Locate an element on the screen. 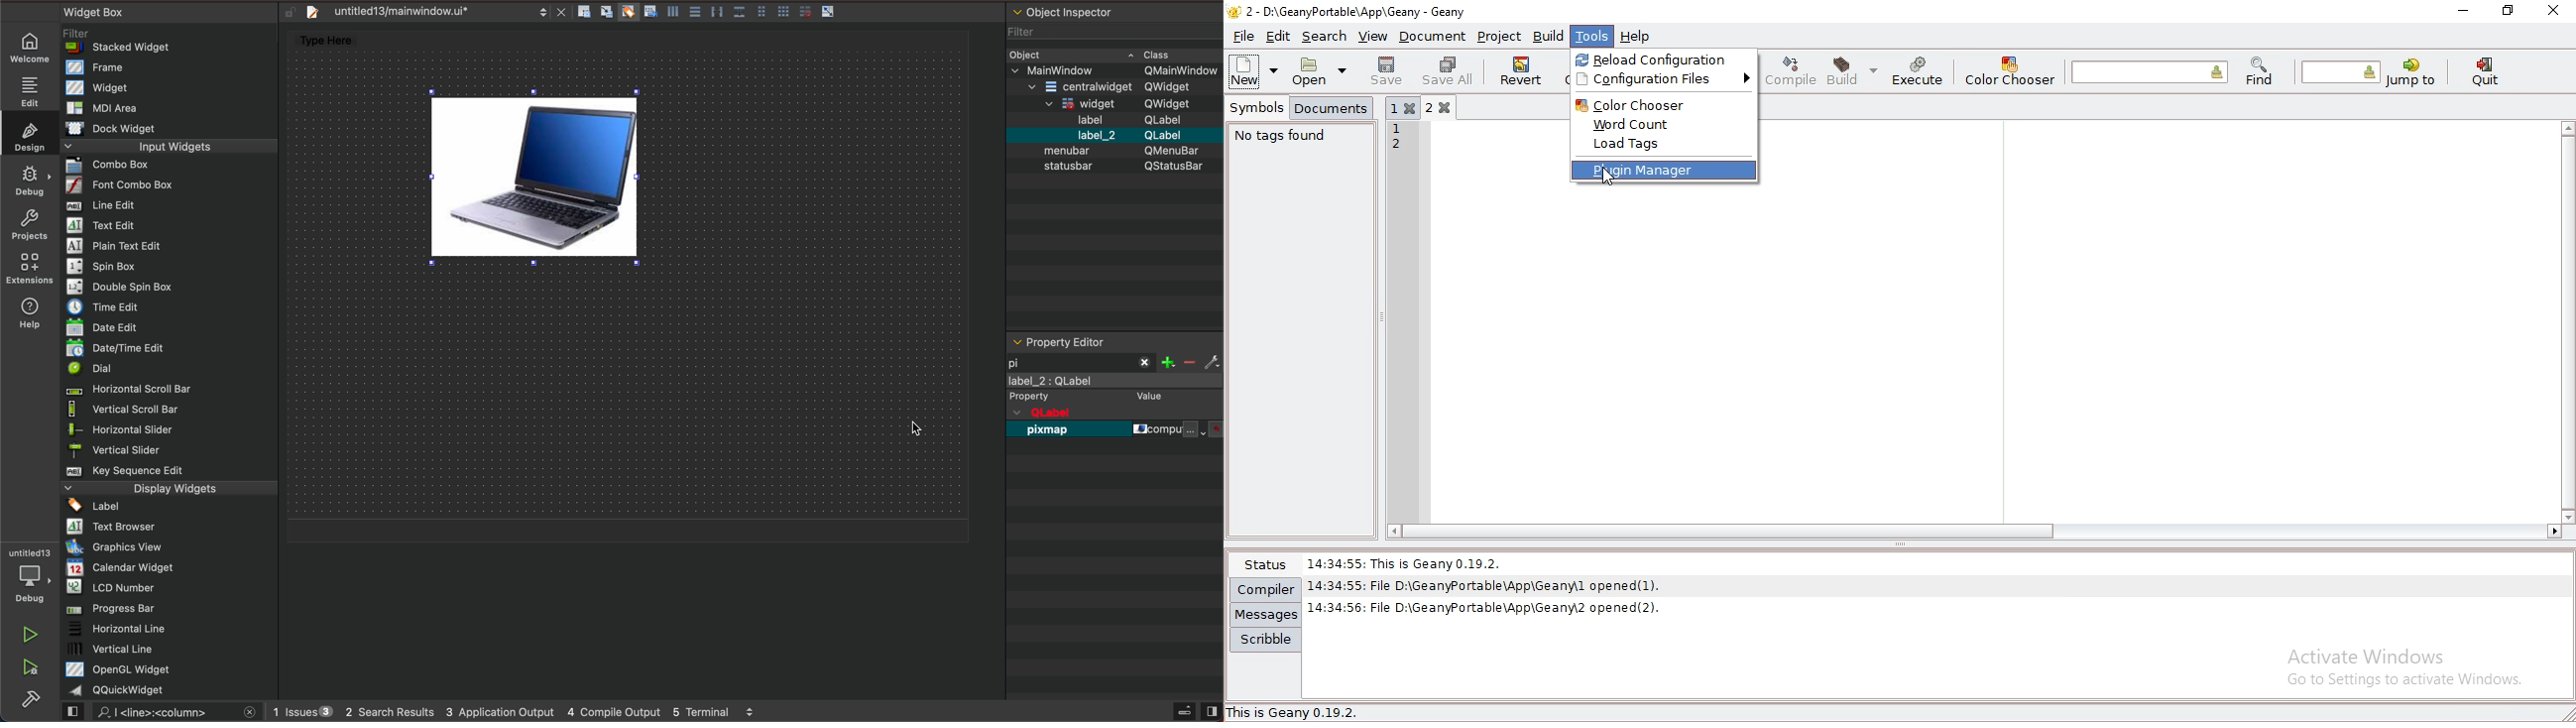 This screenshot has width=2576, height=728. projects is located at coordinates (28, 223).